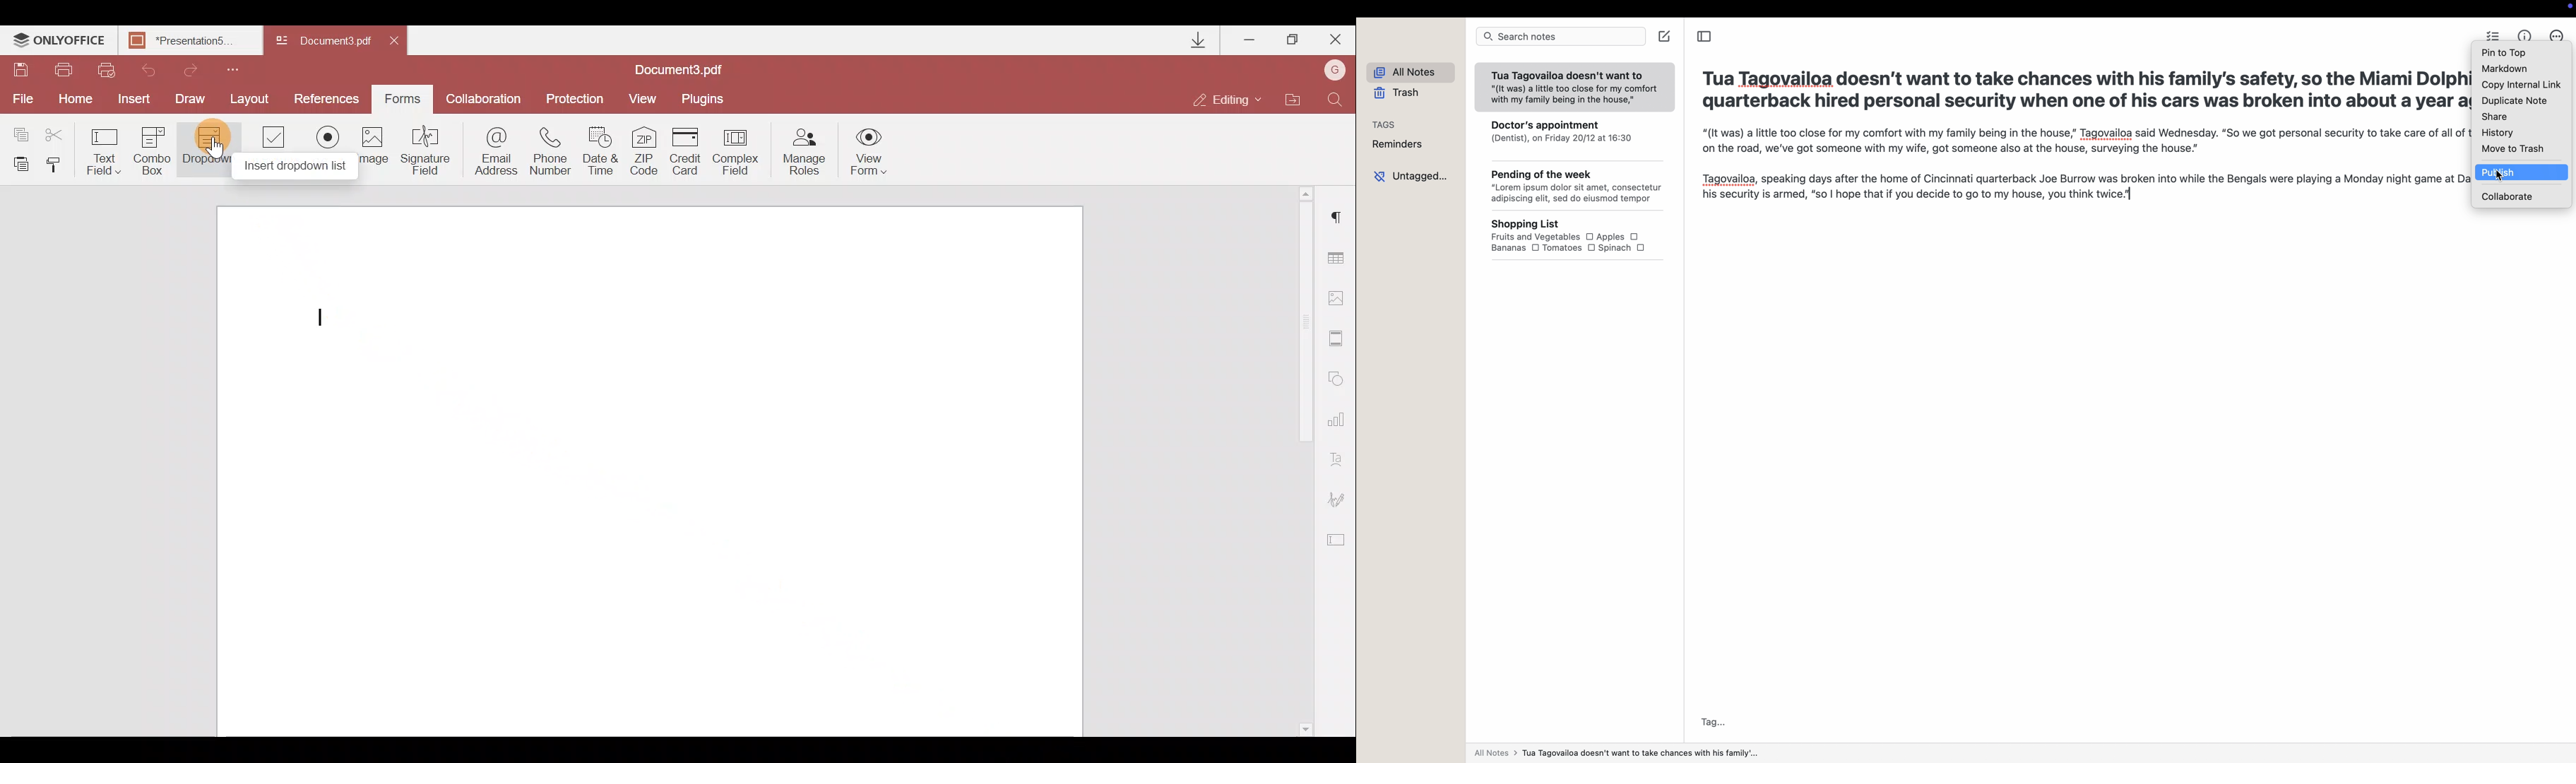 Image resolution: width=2576 pixels, height=784 pixels. What do you see at coordinates (1339, 341) in the screenshot?
I see `Header & Footer settings` at bounding box center [1339, 341].